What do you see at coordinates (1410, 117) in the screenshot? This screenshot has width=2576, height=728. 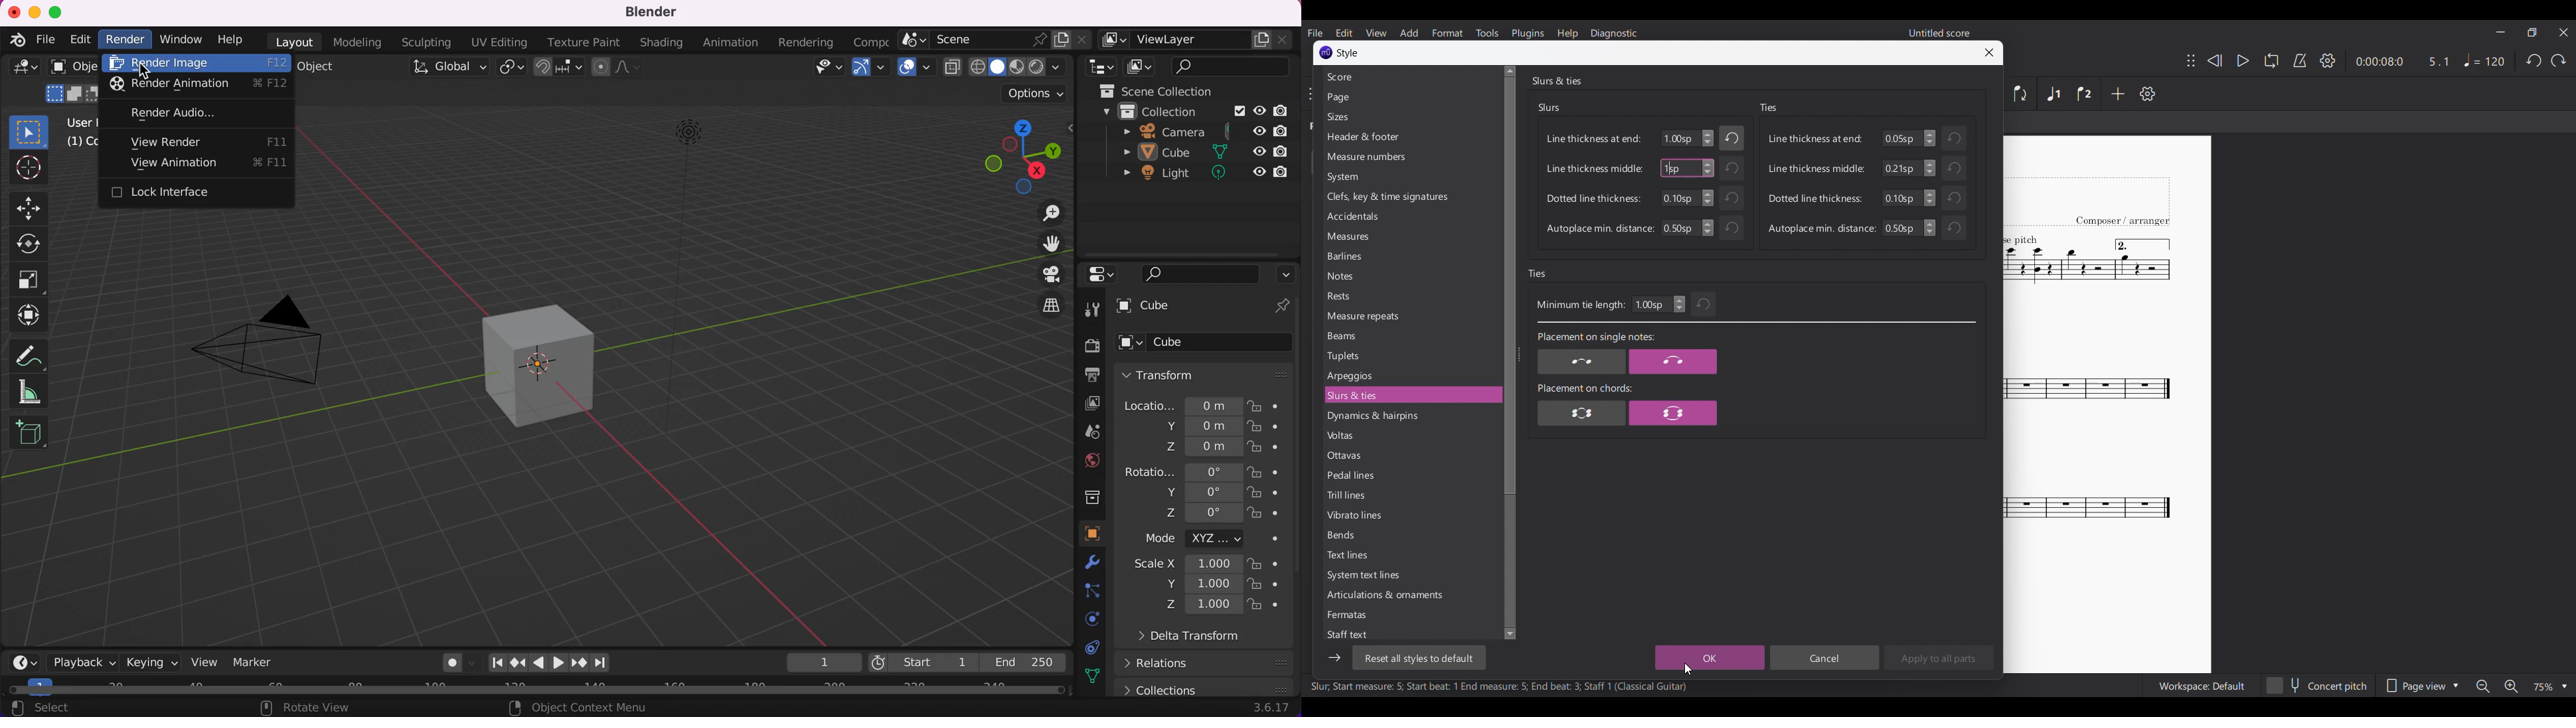 I see `Sizes` at bounding box center [1410, 117].